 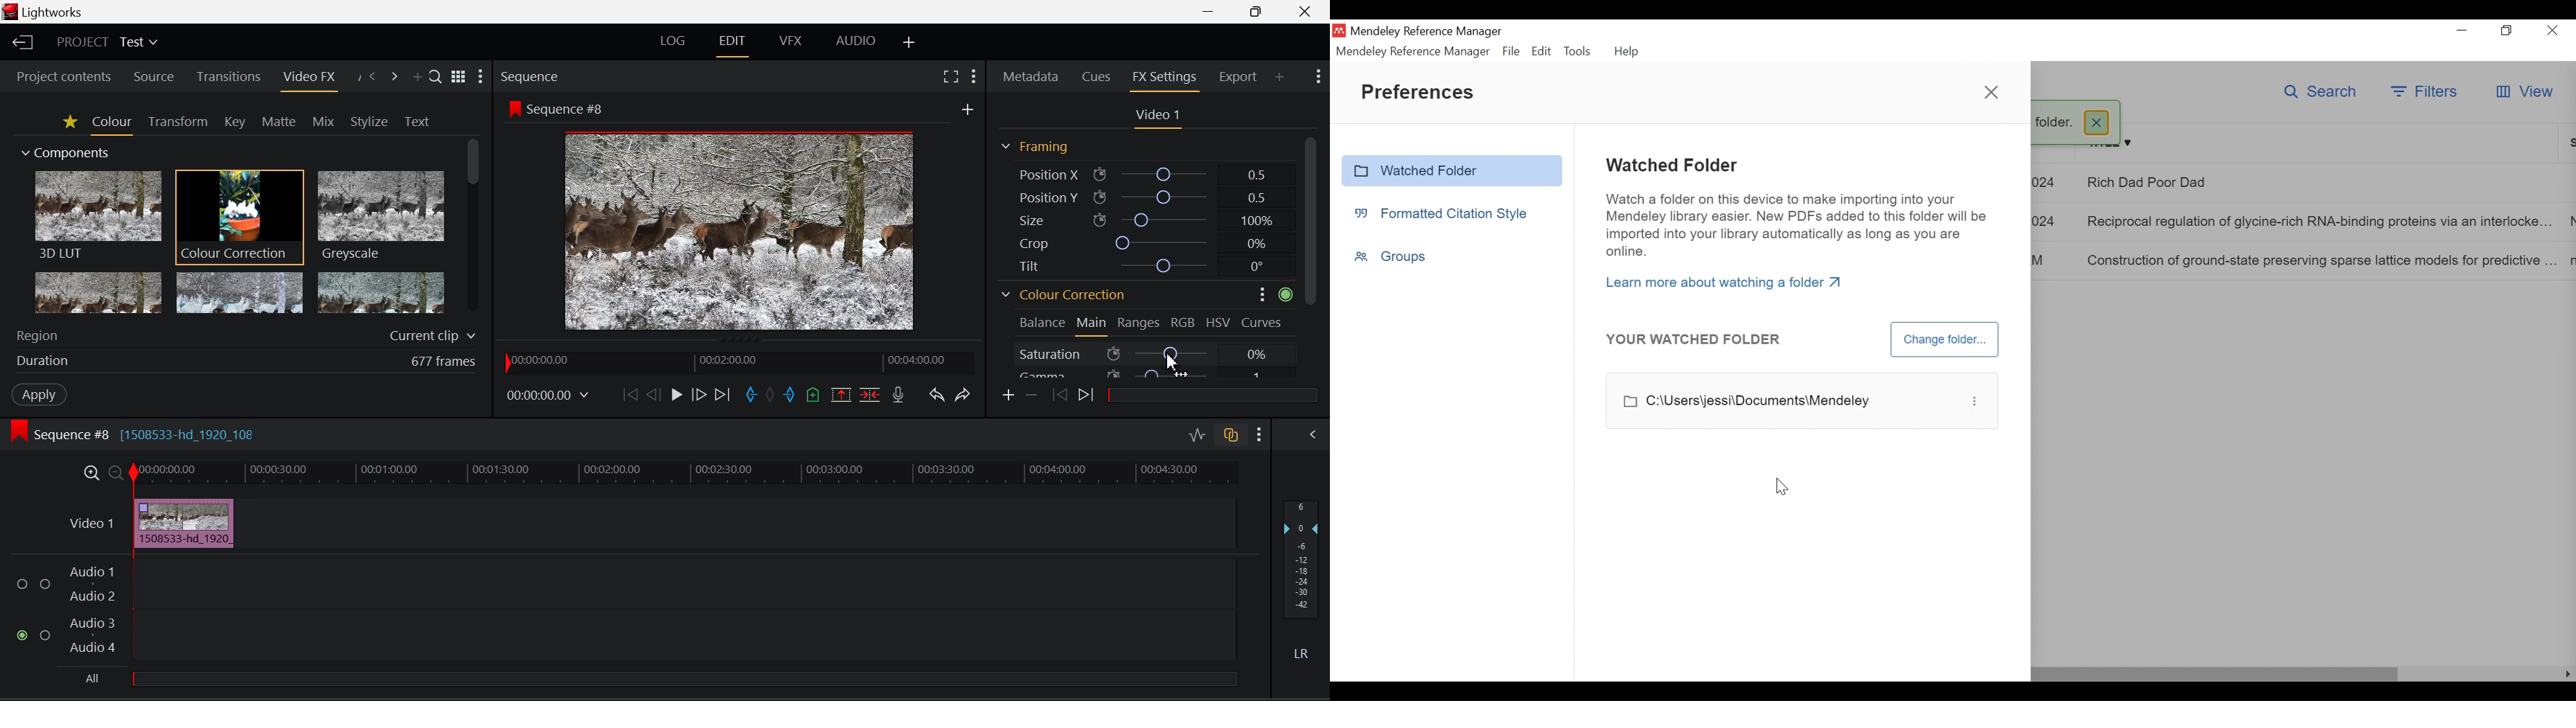 I want to click on Audio Input Checkbox, so click(x=21, y=585).